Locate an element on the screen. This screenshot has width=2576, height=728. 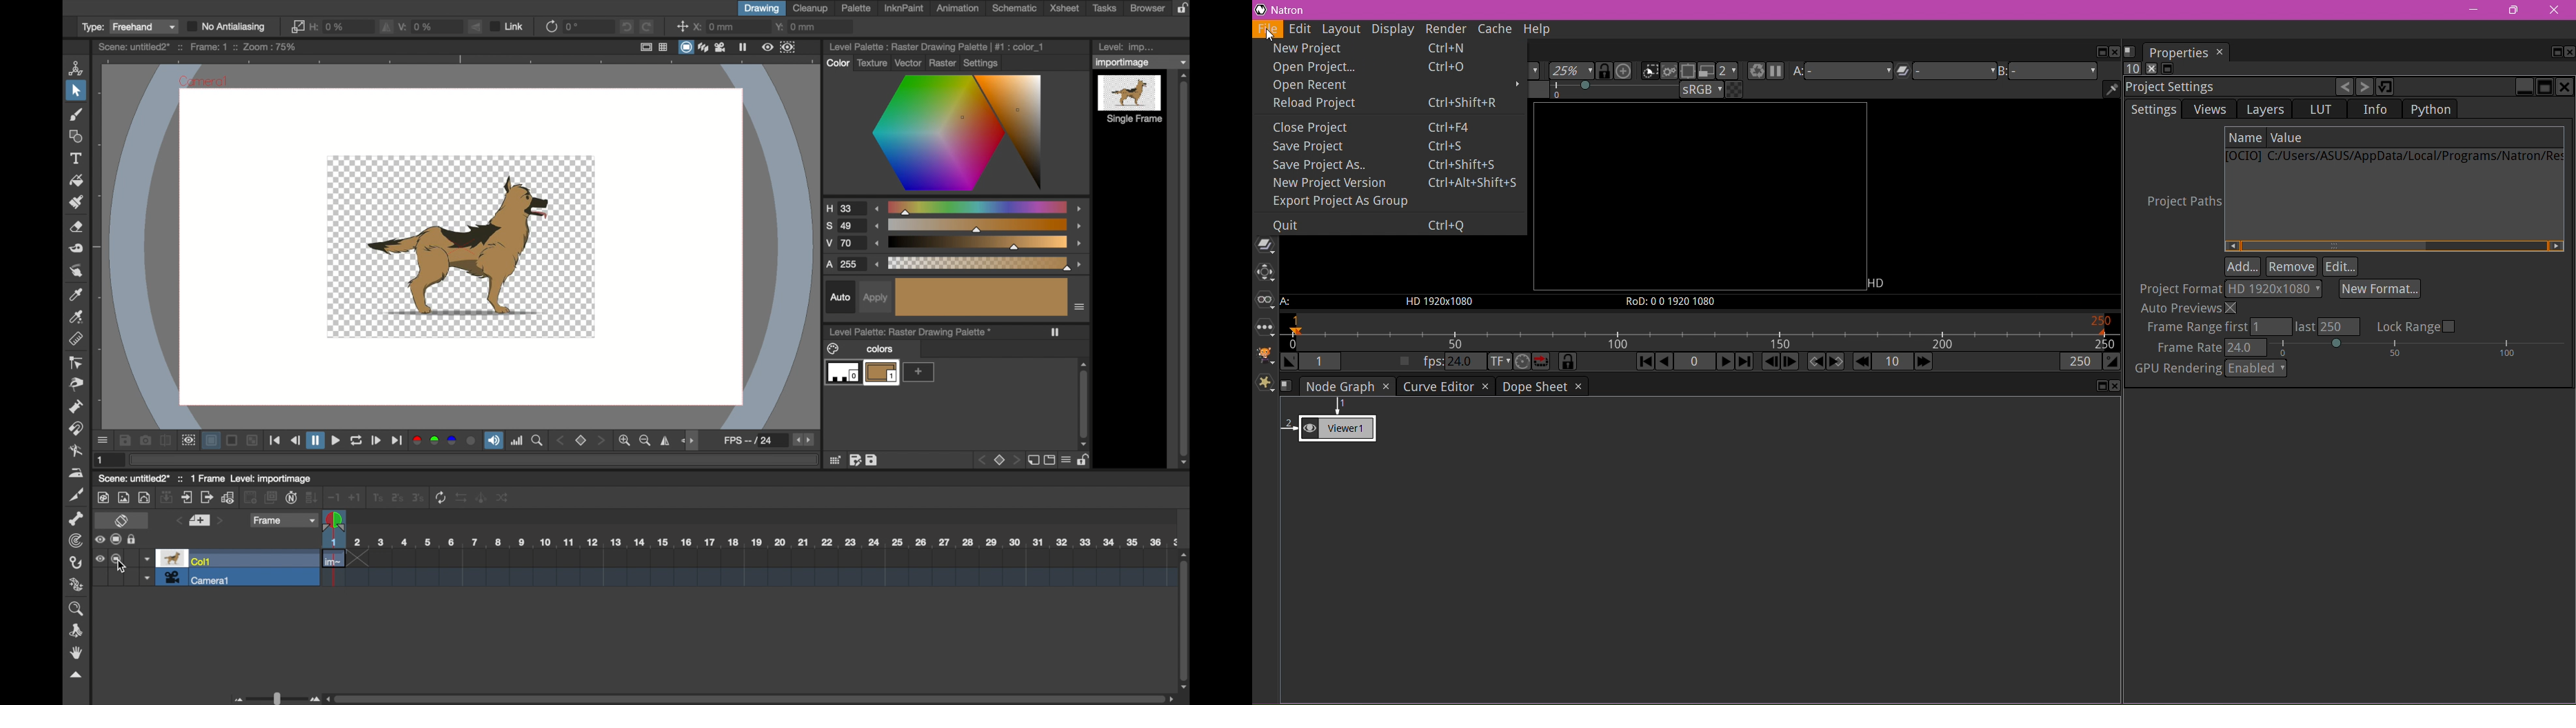
skeleton tool is located at coordinates (77, 518).